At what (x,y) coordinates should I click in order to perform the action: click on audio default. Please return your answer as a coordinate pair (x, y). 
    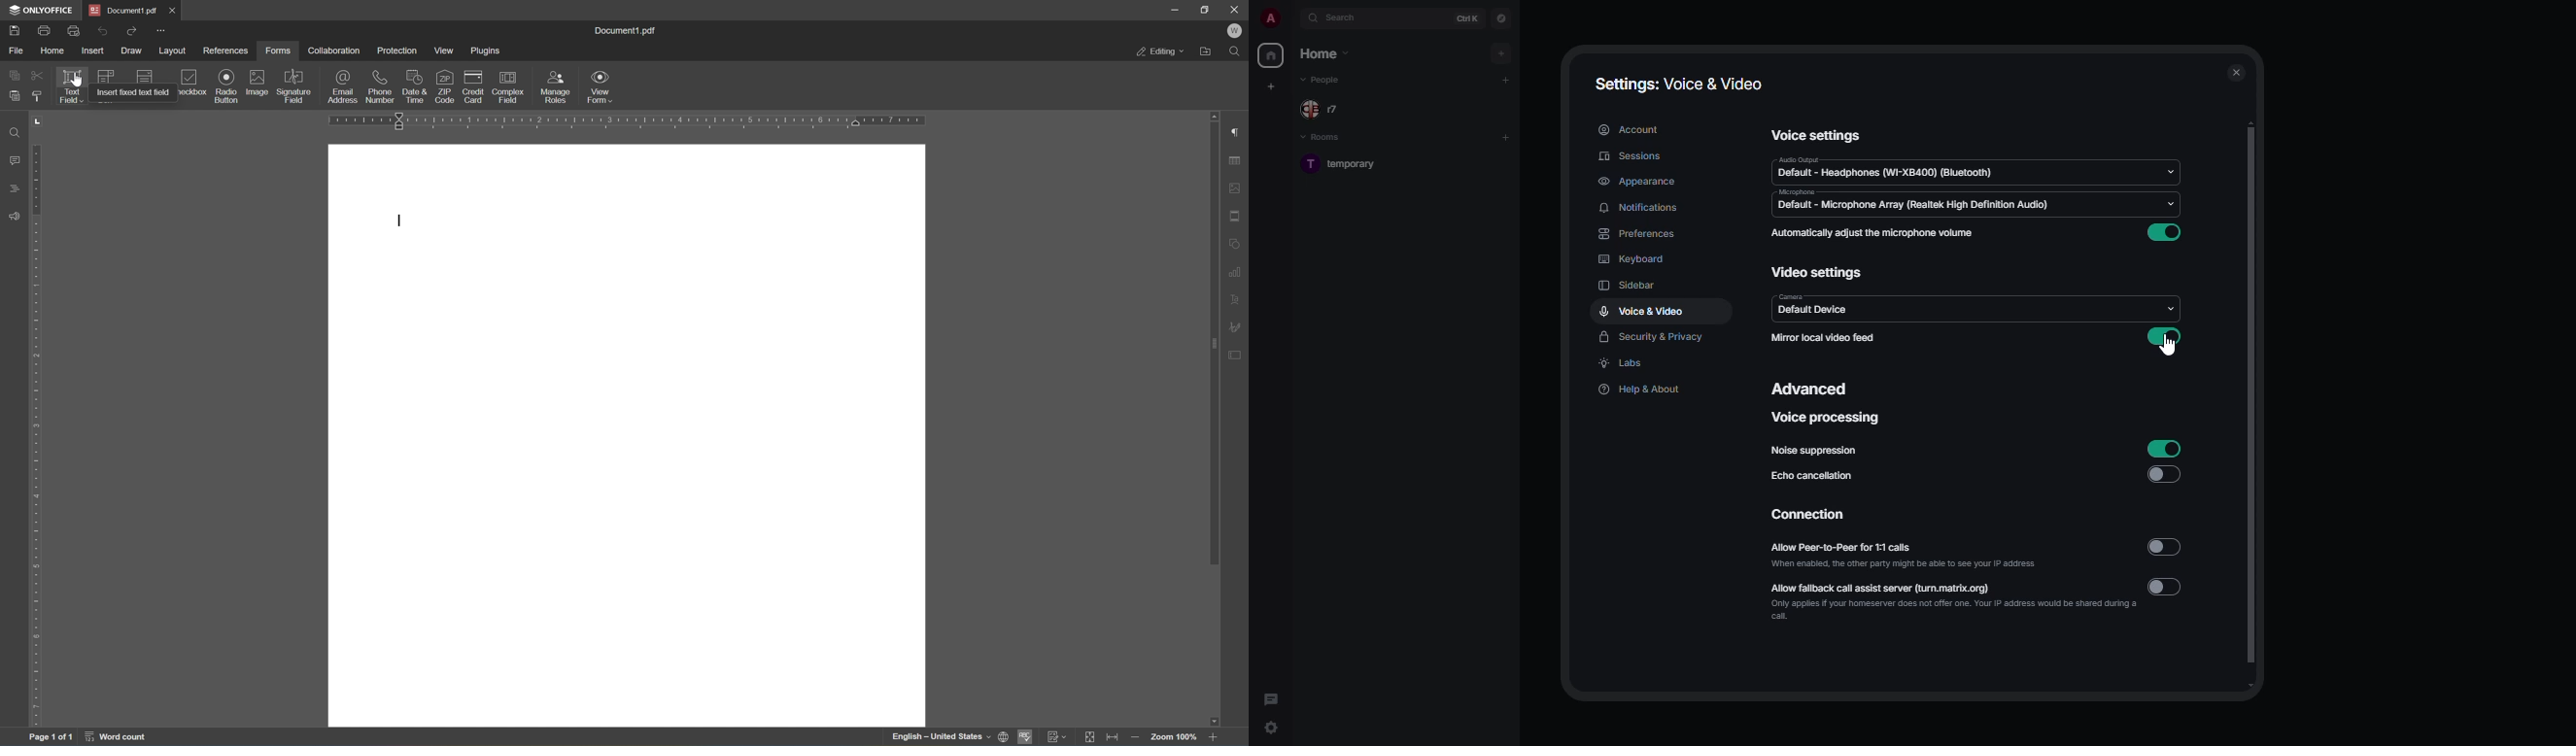
    Looking at the image, I should click on (1885, 168).